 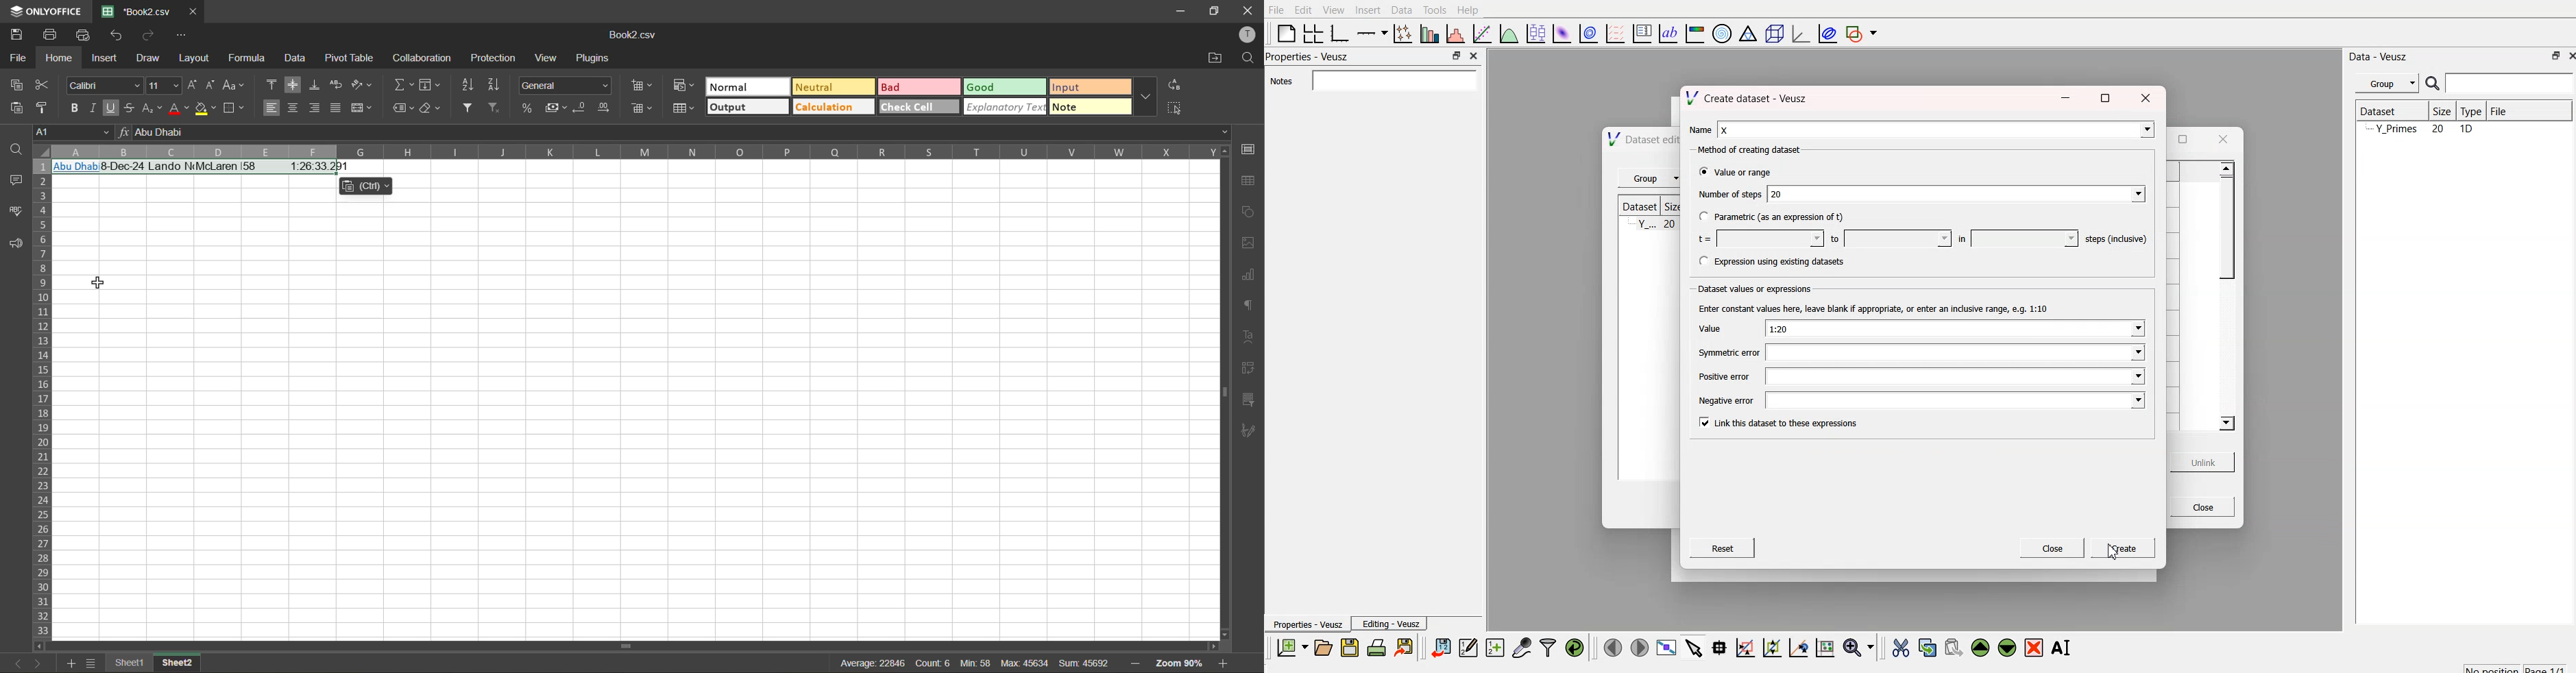 What do you see at coordinates (1006, 86) in the screenshot?
I see `good` at bounding box center [1006, 86].